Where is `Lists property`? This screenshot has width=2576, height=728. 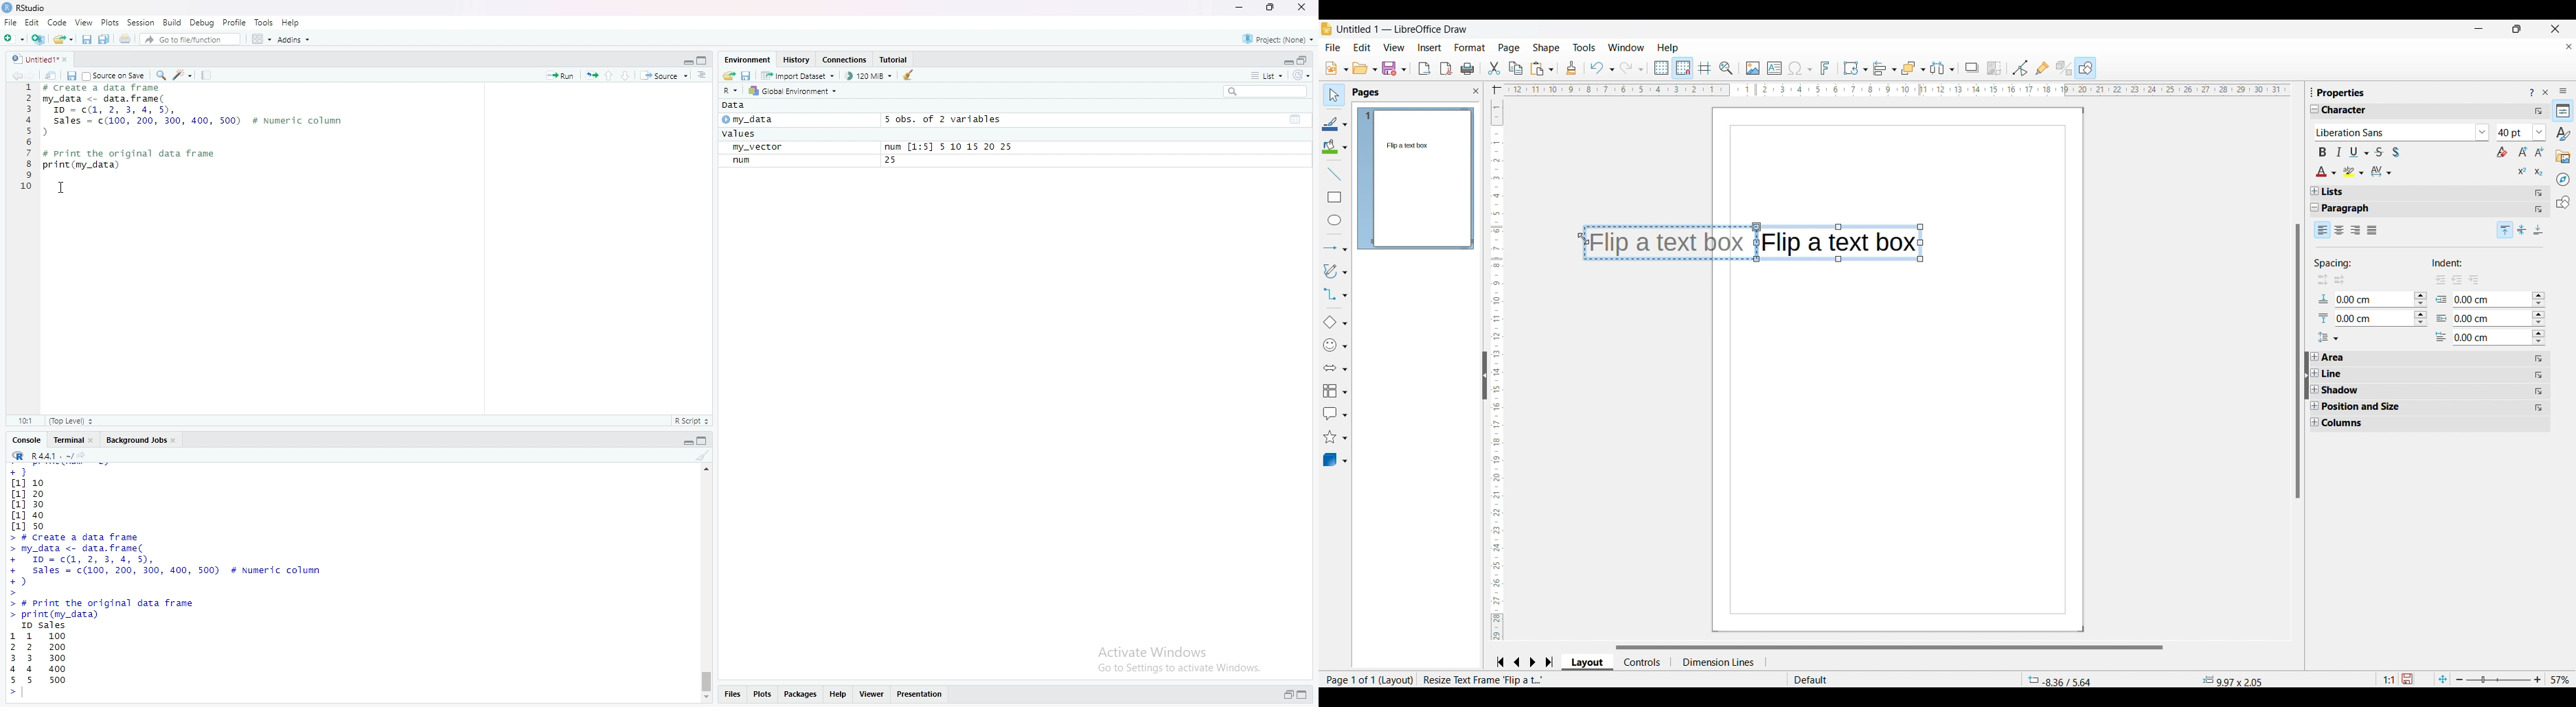 Lists property is located at coordinates (2333, 192).